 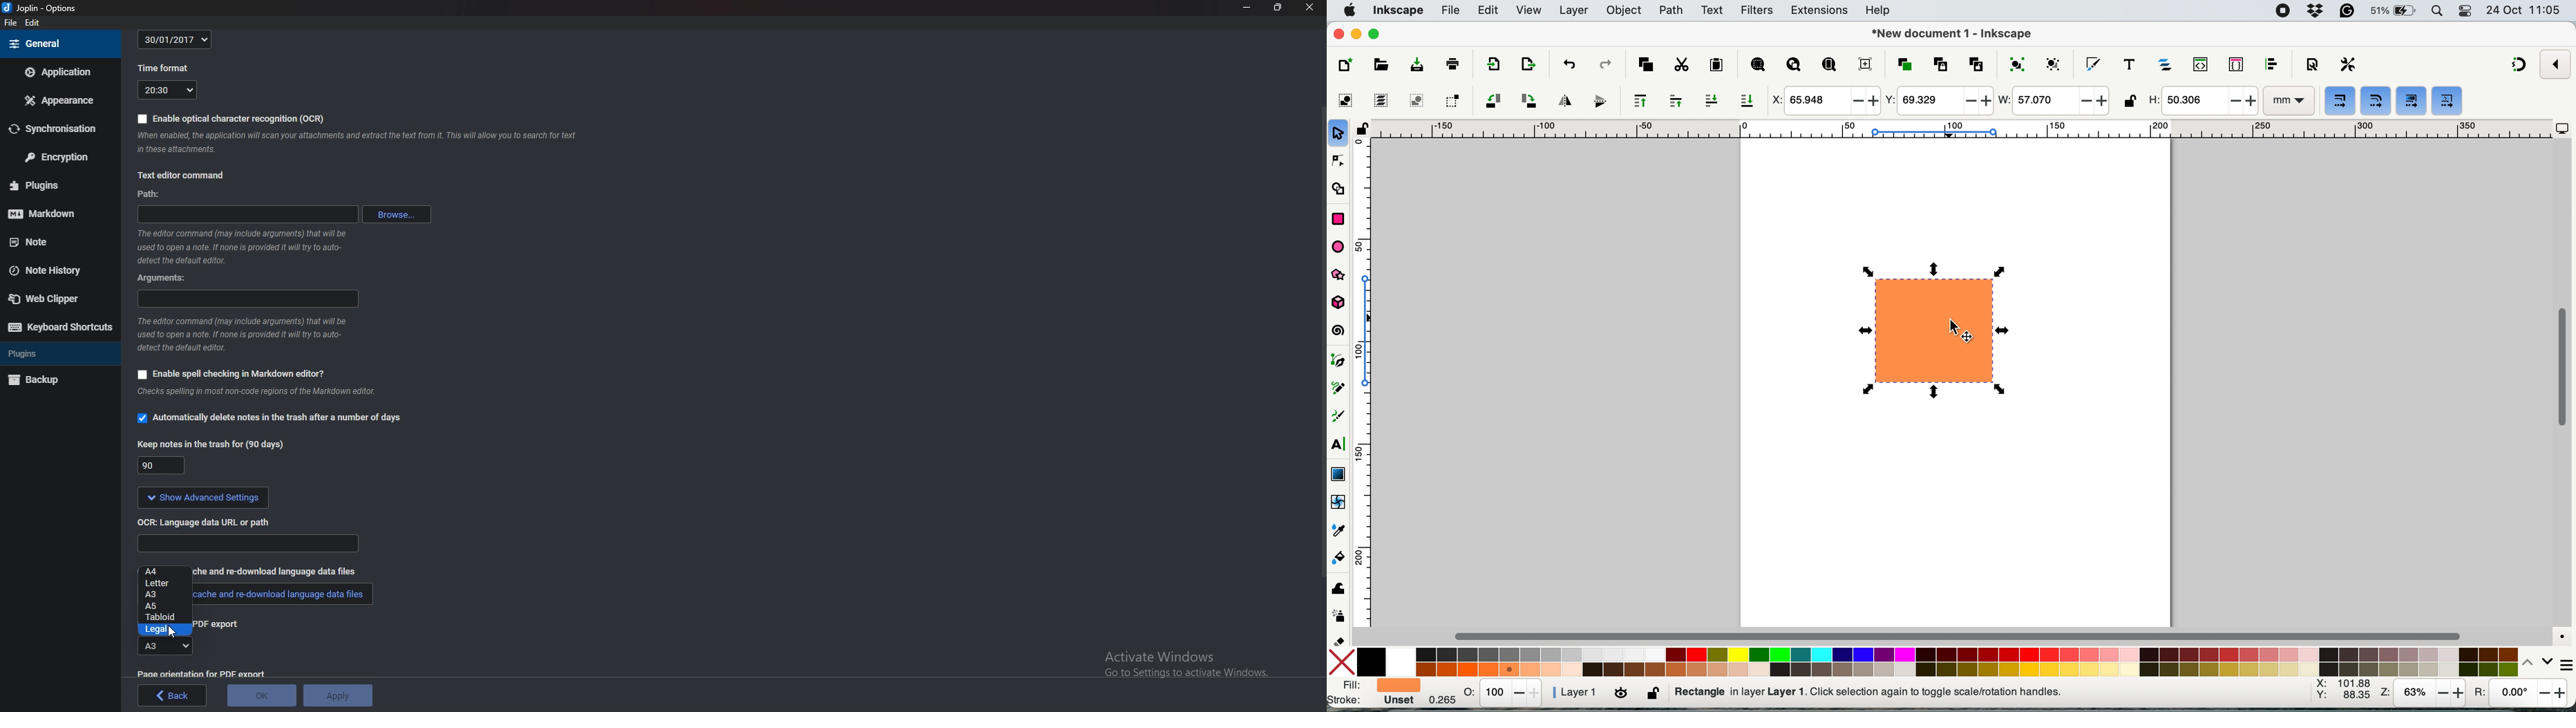 What do you see at coordinates (1824, 101) in the screenshot?
I see `x coordinate` at bounding box center [1824, 101].